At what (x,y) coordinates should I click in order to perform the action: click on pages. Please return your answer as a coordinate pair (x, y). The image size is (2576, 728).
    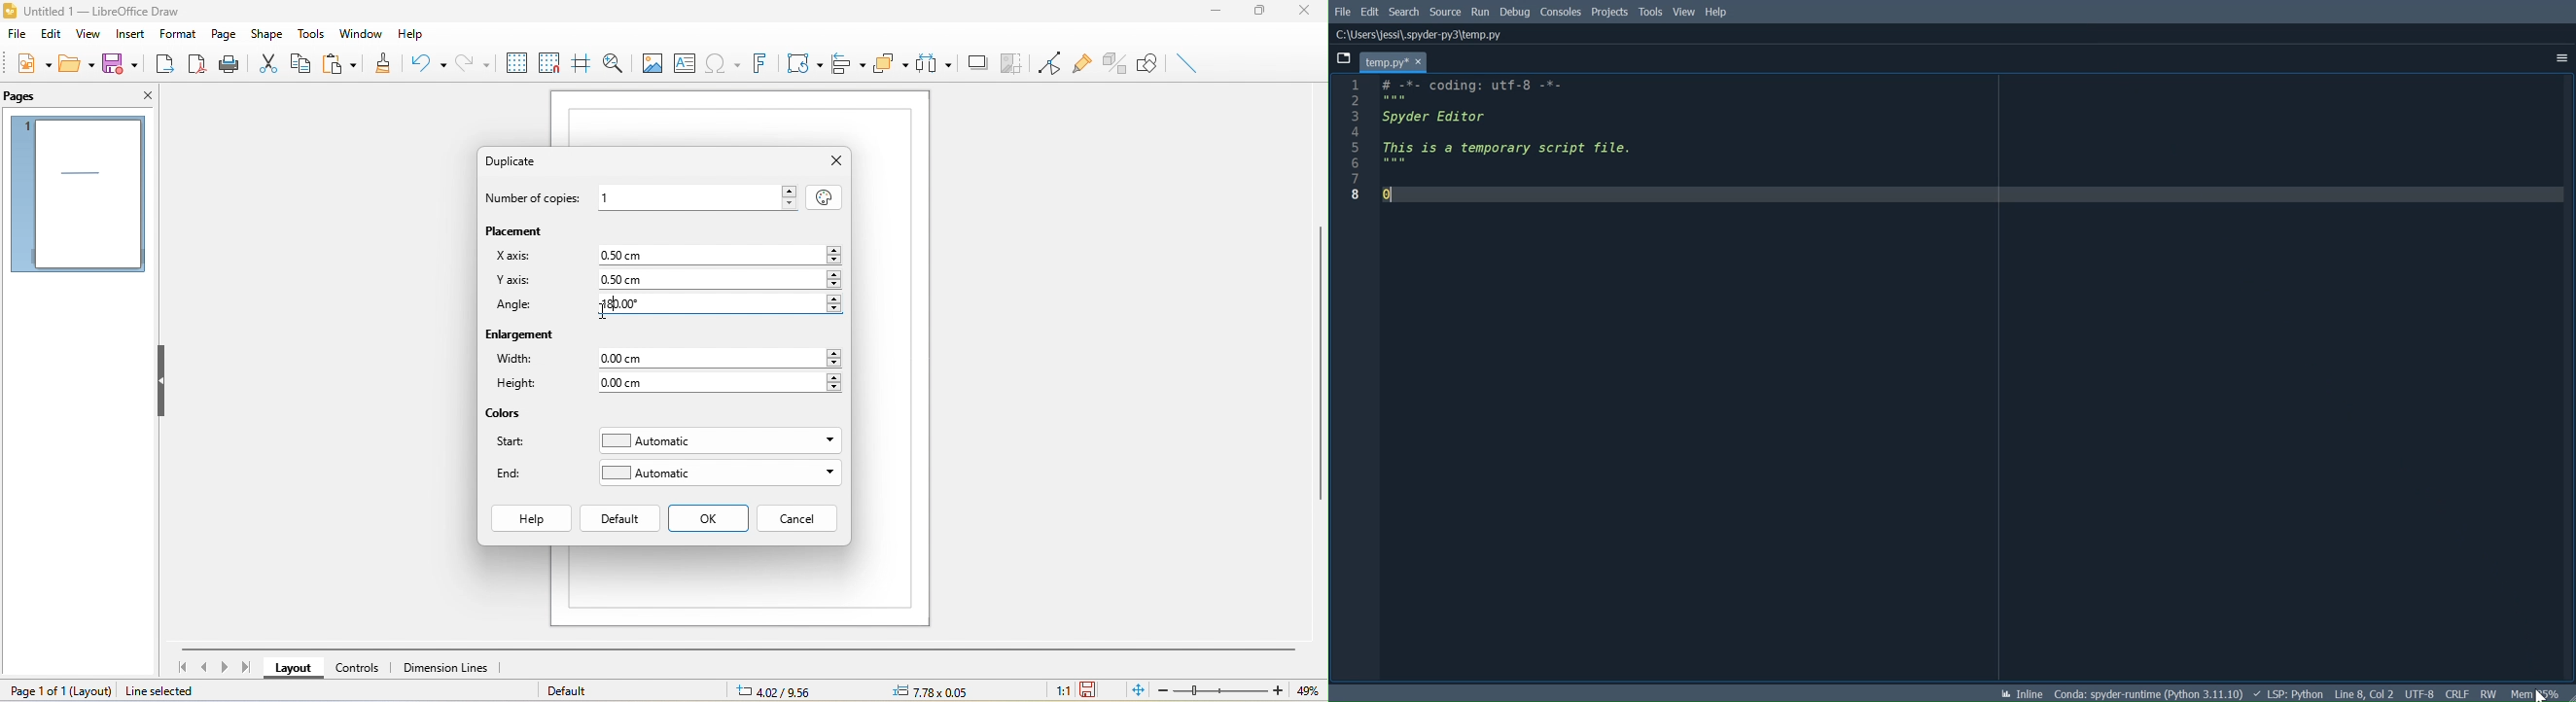
    Looking at the image, I should click on (28, 96).